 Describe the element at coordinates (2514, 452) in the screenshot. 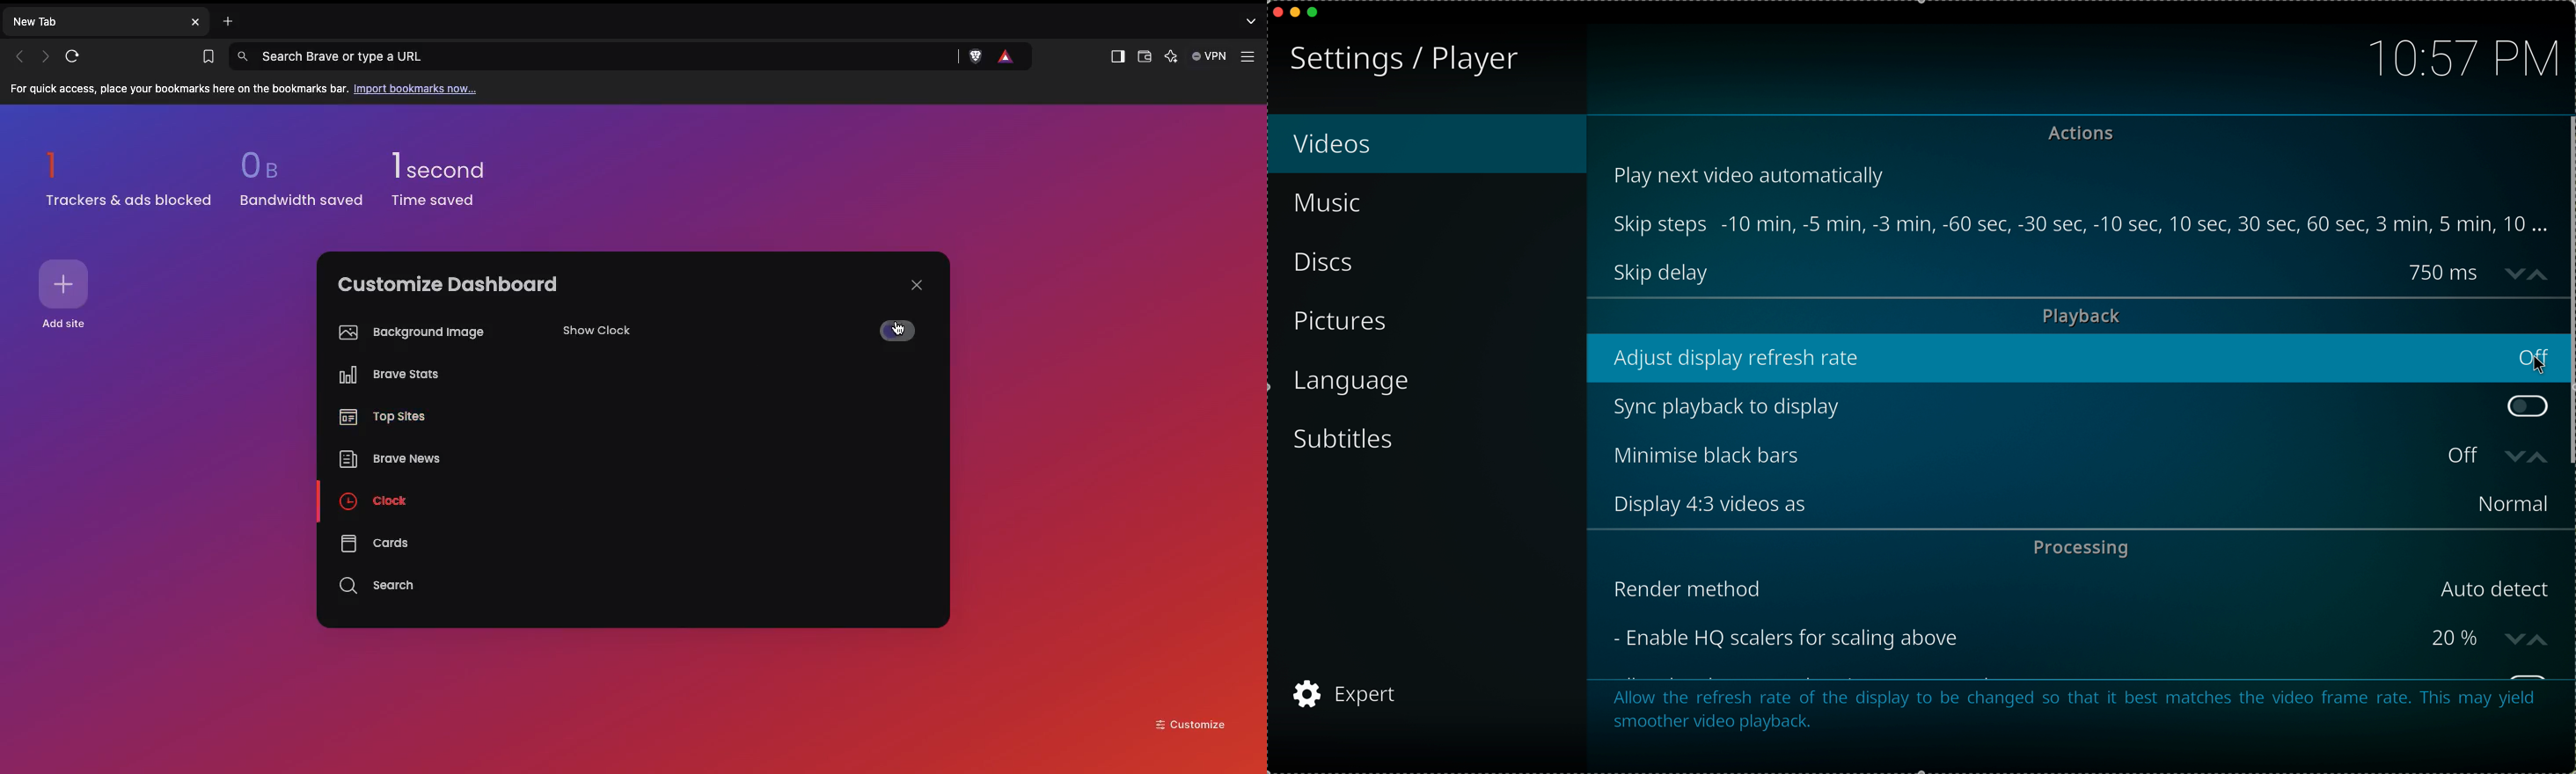

I see `decrease value` at that location.